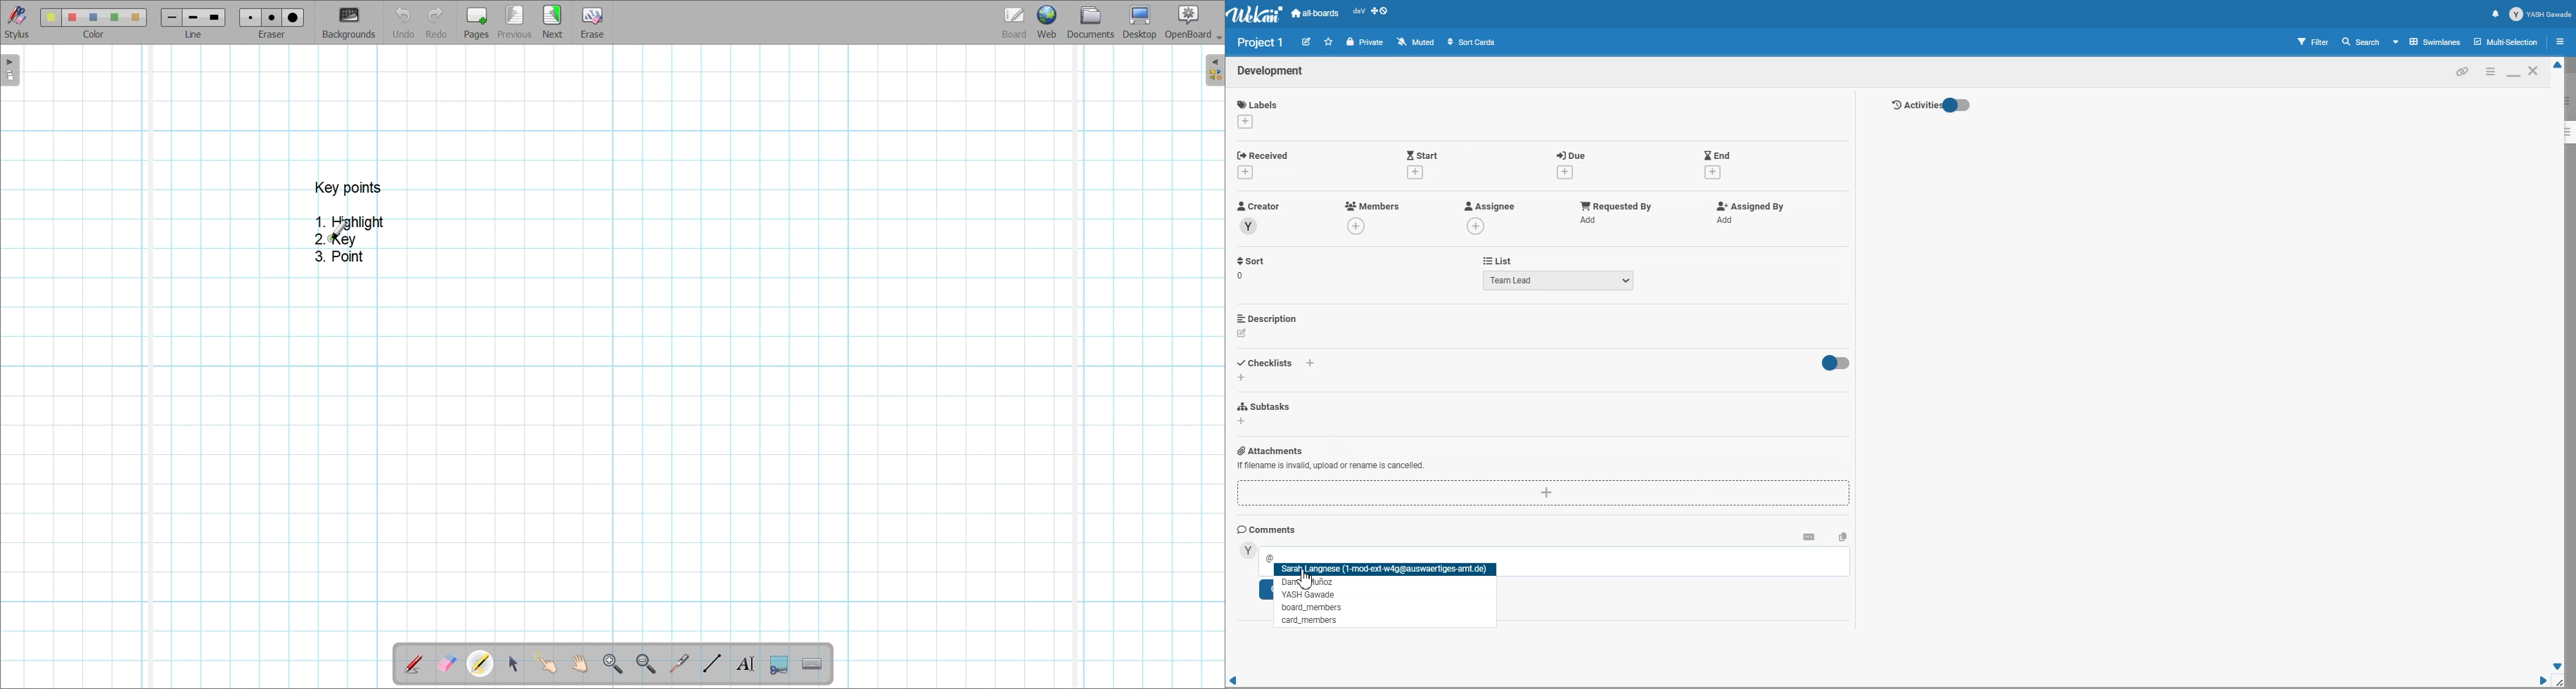 This screenshot has width=2576, height=700. Describe the element at coordinates (1266, 406) in the screenshot. I see `Add Subtasks` at that location.